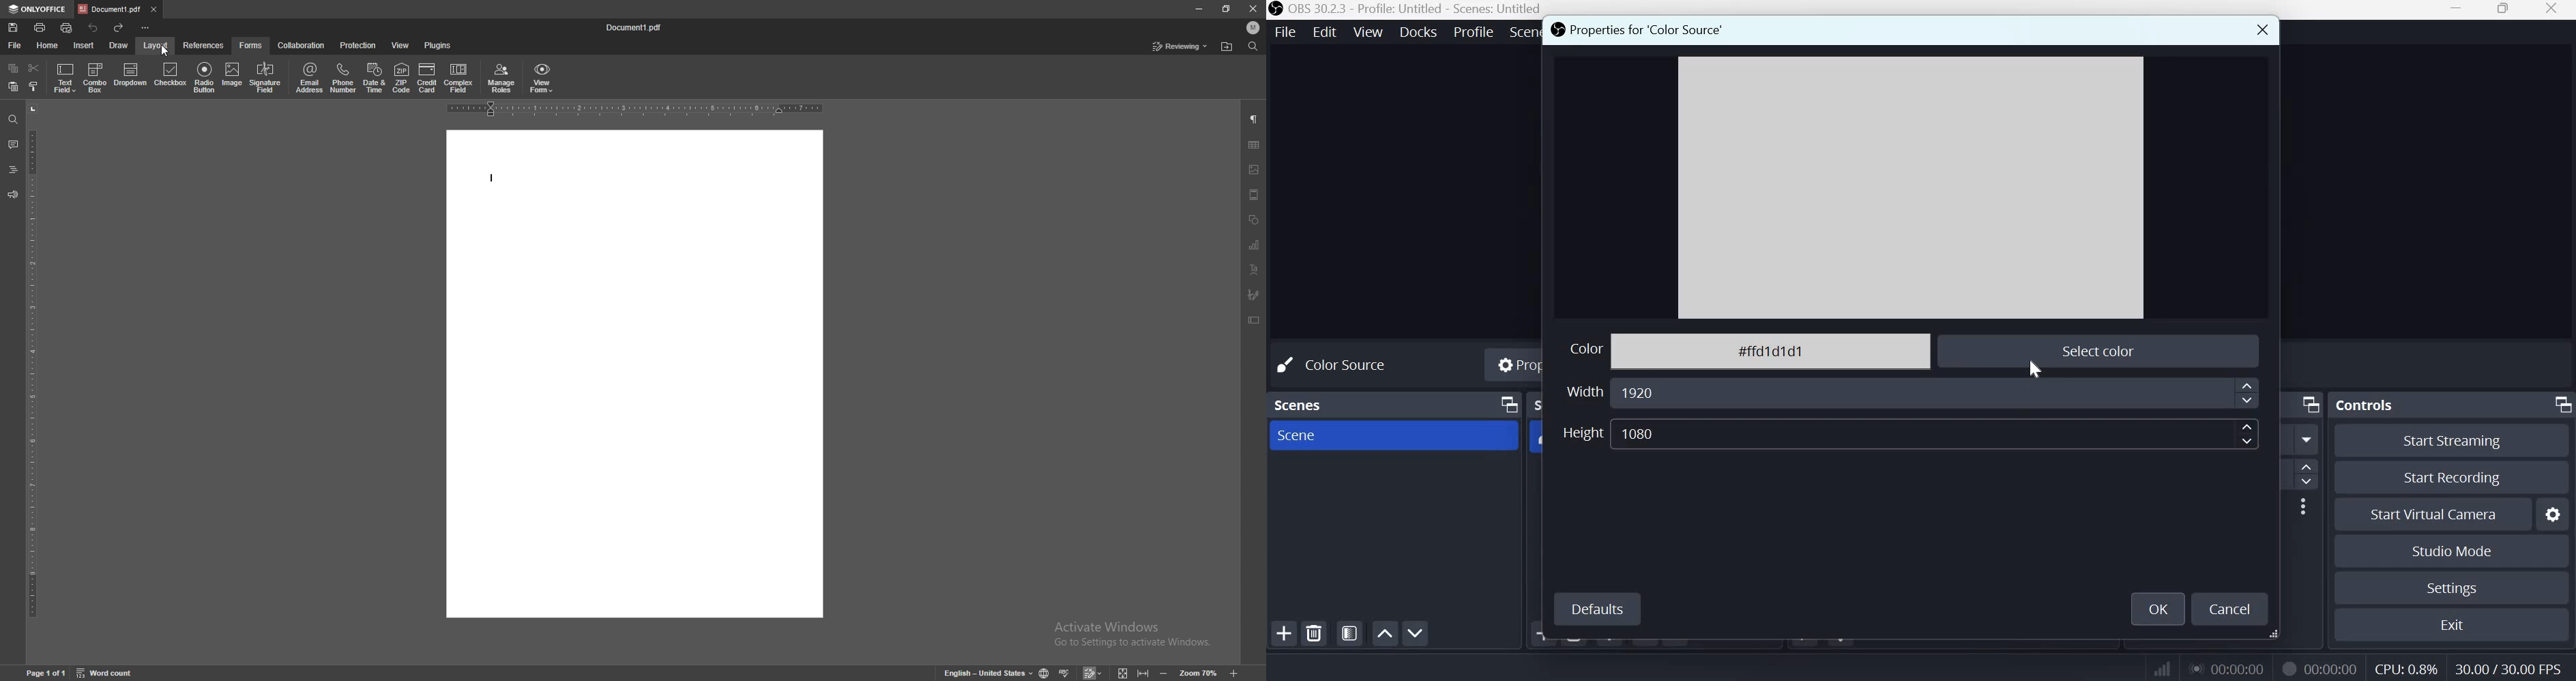  What do you see at coordinates (47, 673) in the screenshot?
I see `page` at bounding box center [47, 673].